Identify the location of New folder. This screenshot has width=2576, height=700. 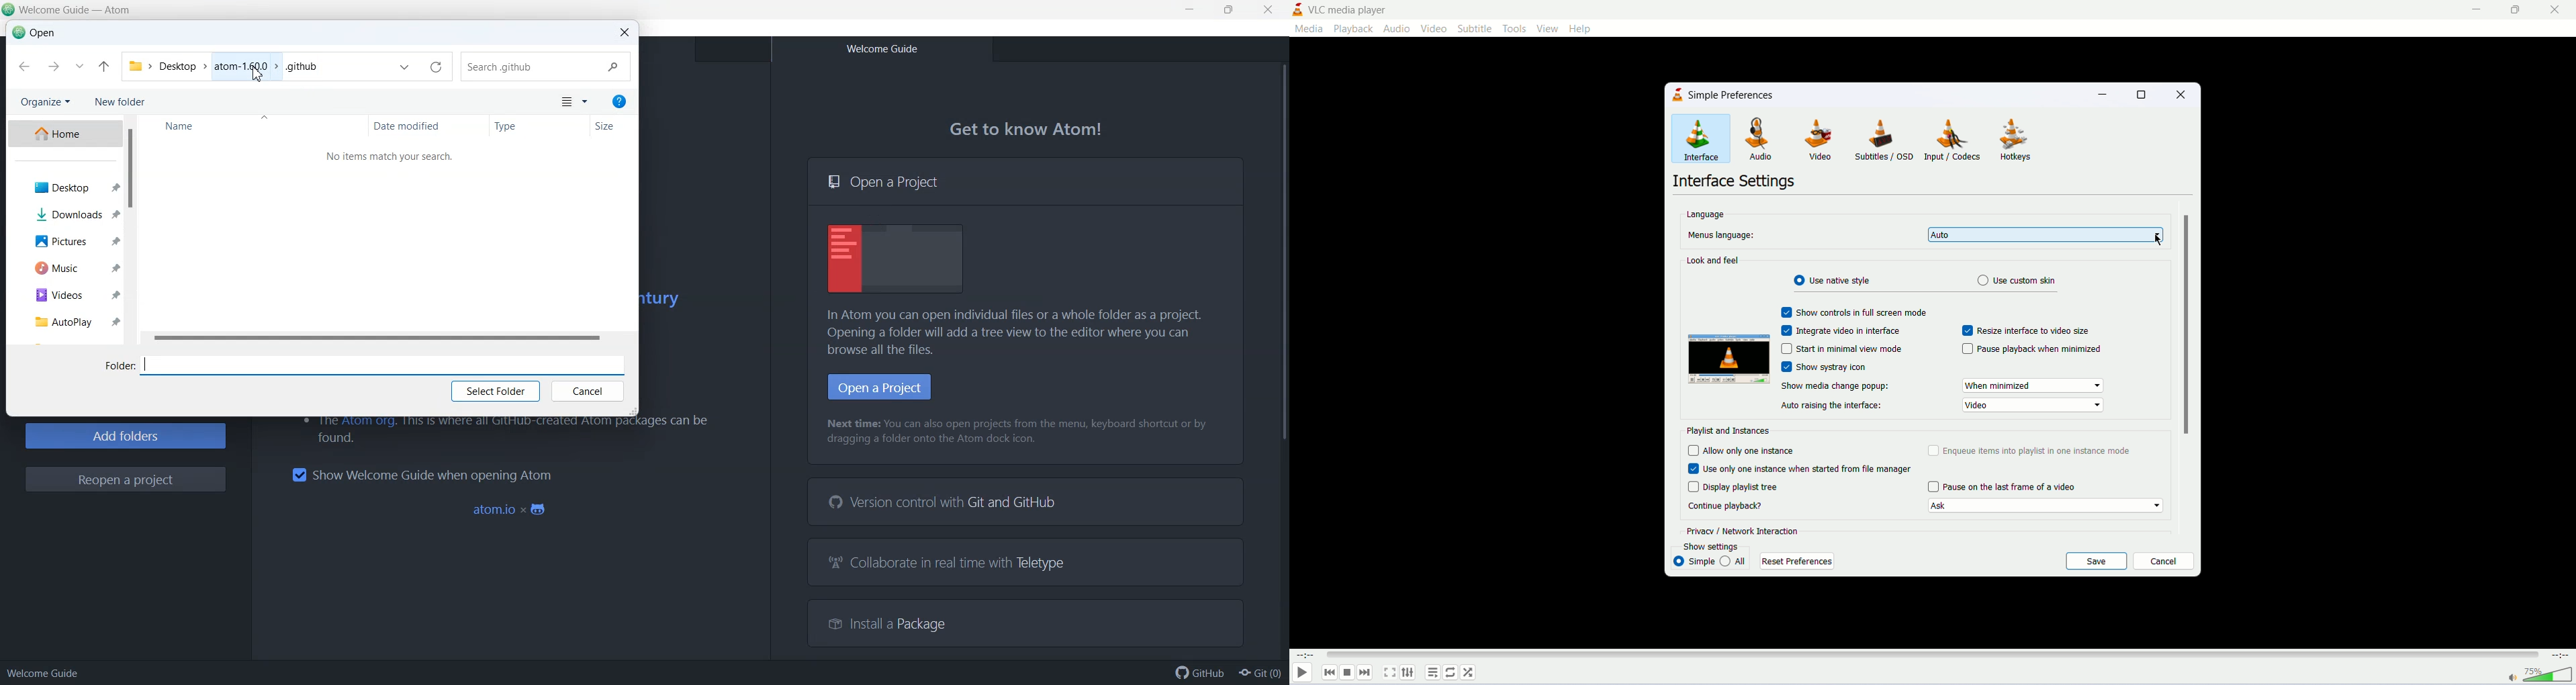
(122, 103).